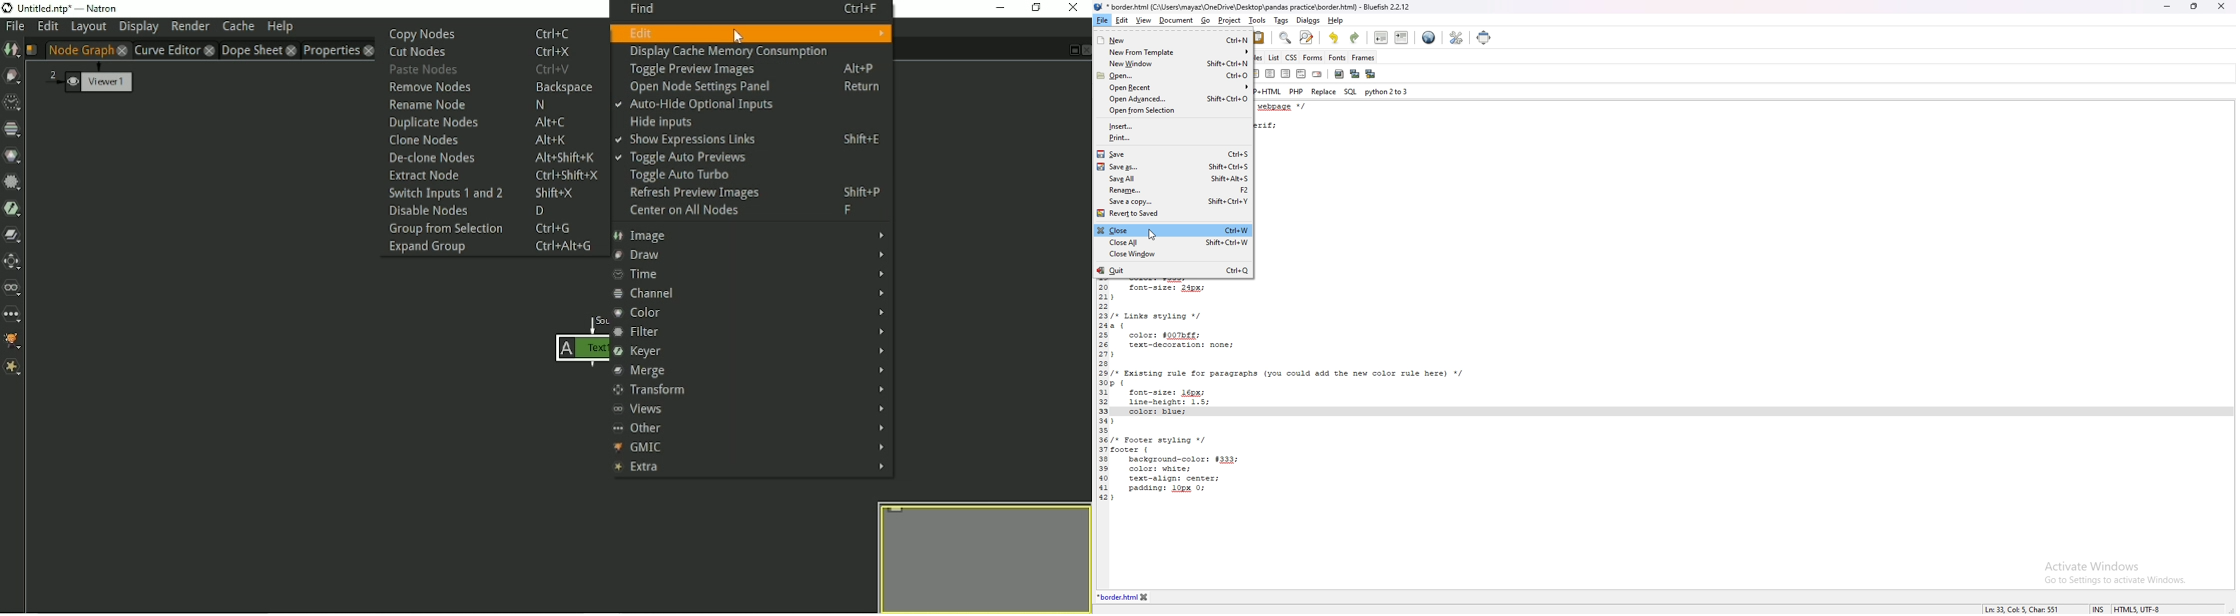 This screenshot has width=2240, height=616. Describe the element at coordinates (1173, 40) in the screenshot. I see `new` at that location.